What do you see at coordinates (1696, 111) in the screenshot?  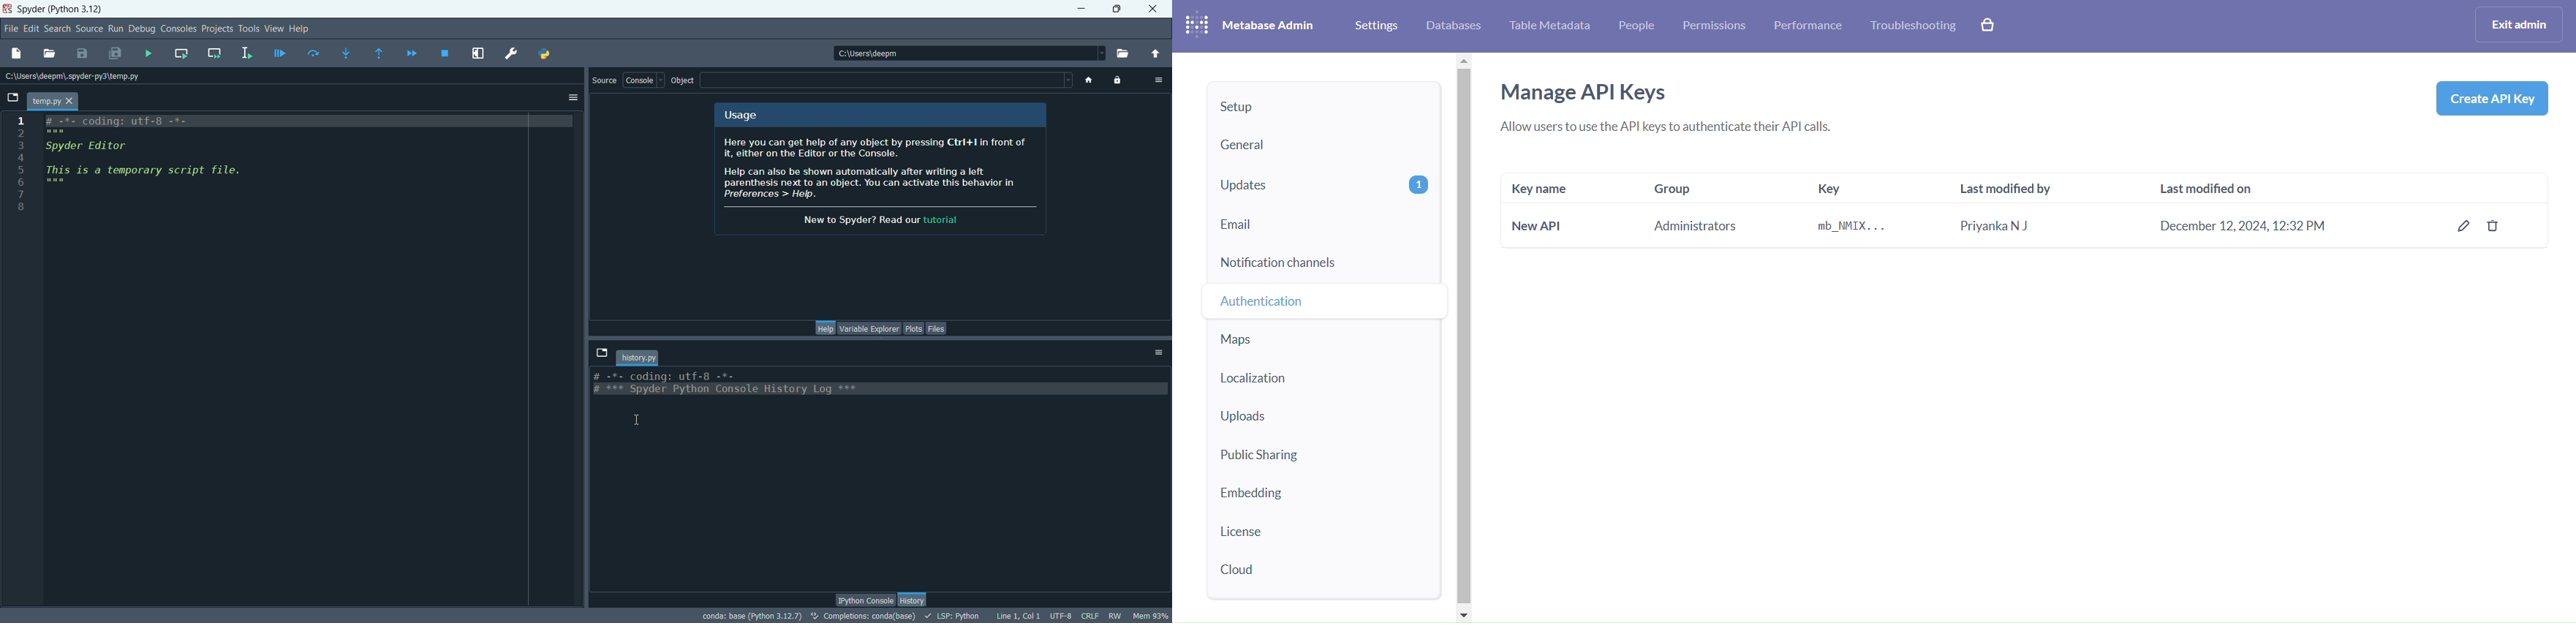 I see `manage API keys` at bounding box center [1696, 111].